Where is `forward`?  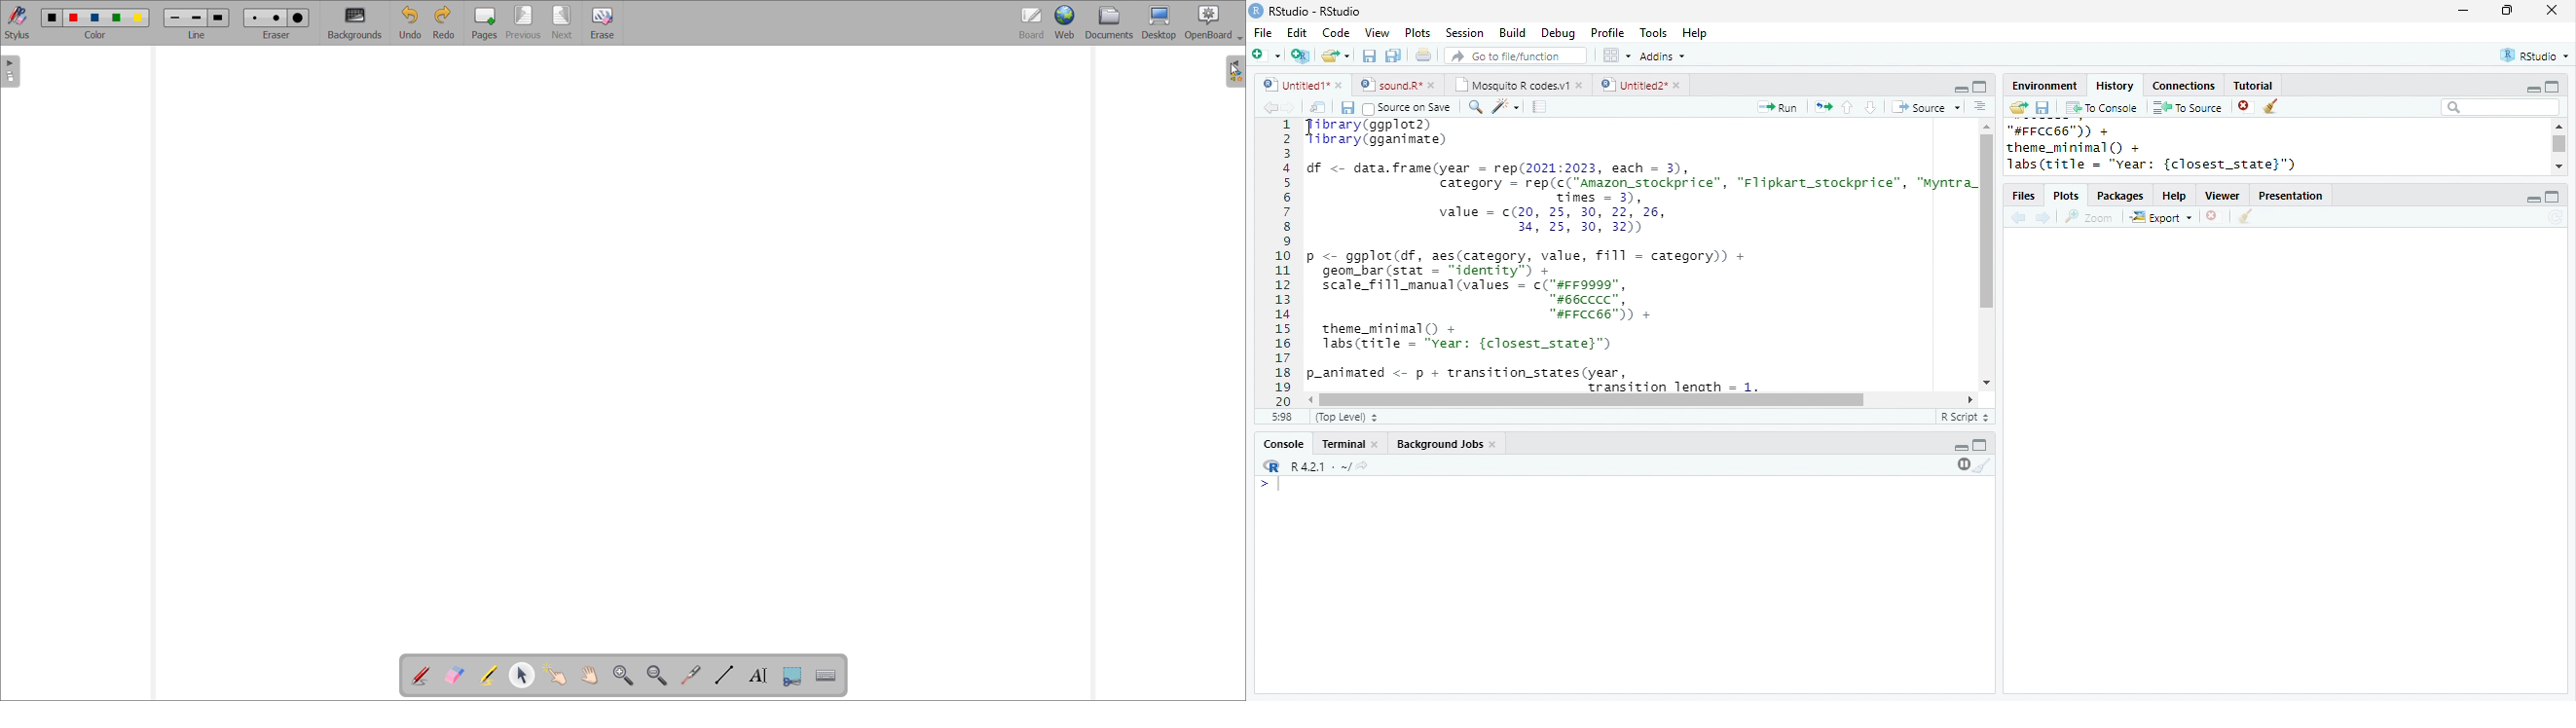
forward is located at coordinates (1287, 107).